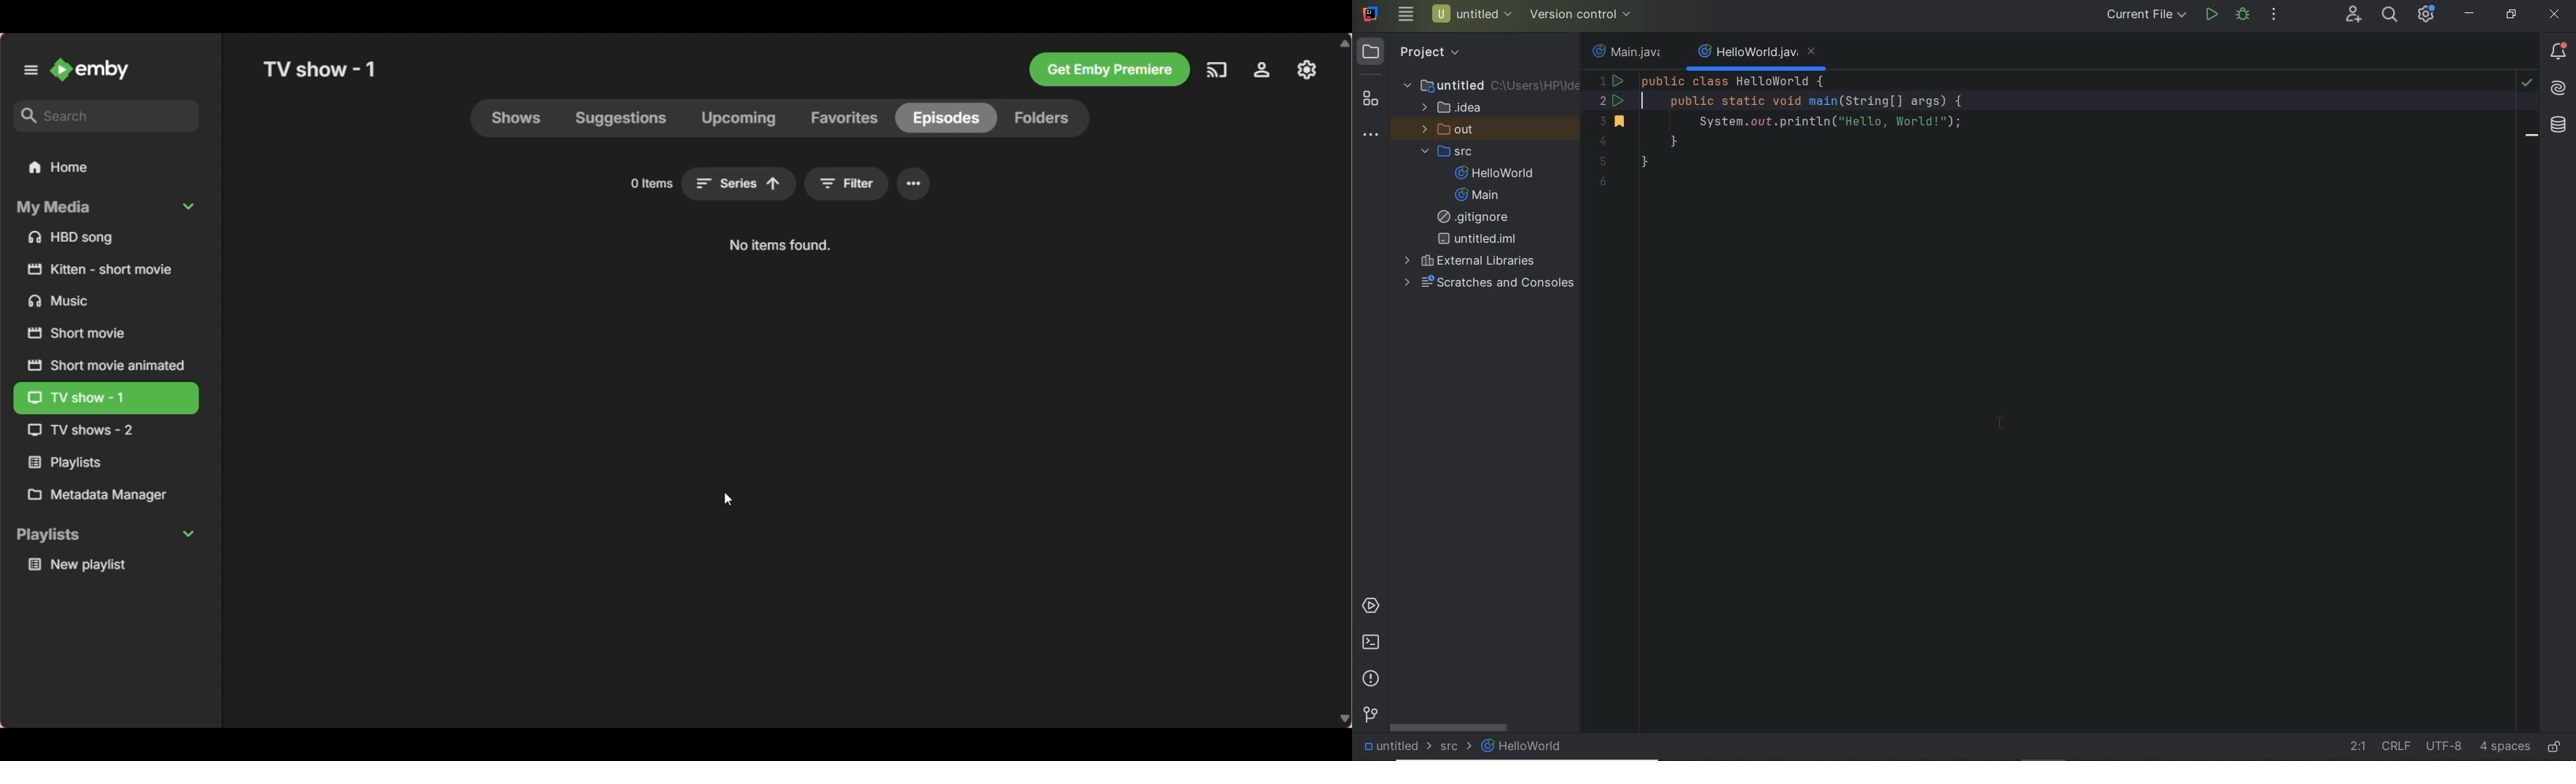  What do you see at coordinates (1523, 746) in the screenshot?
I see `HelloWorld` at bounding box center [1523, 746].